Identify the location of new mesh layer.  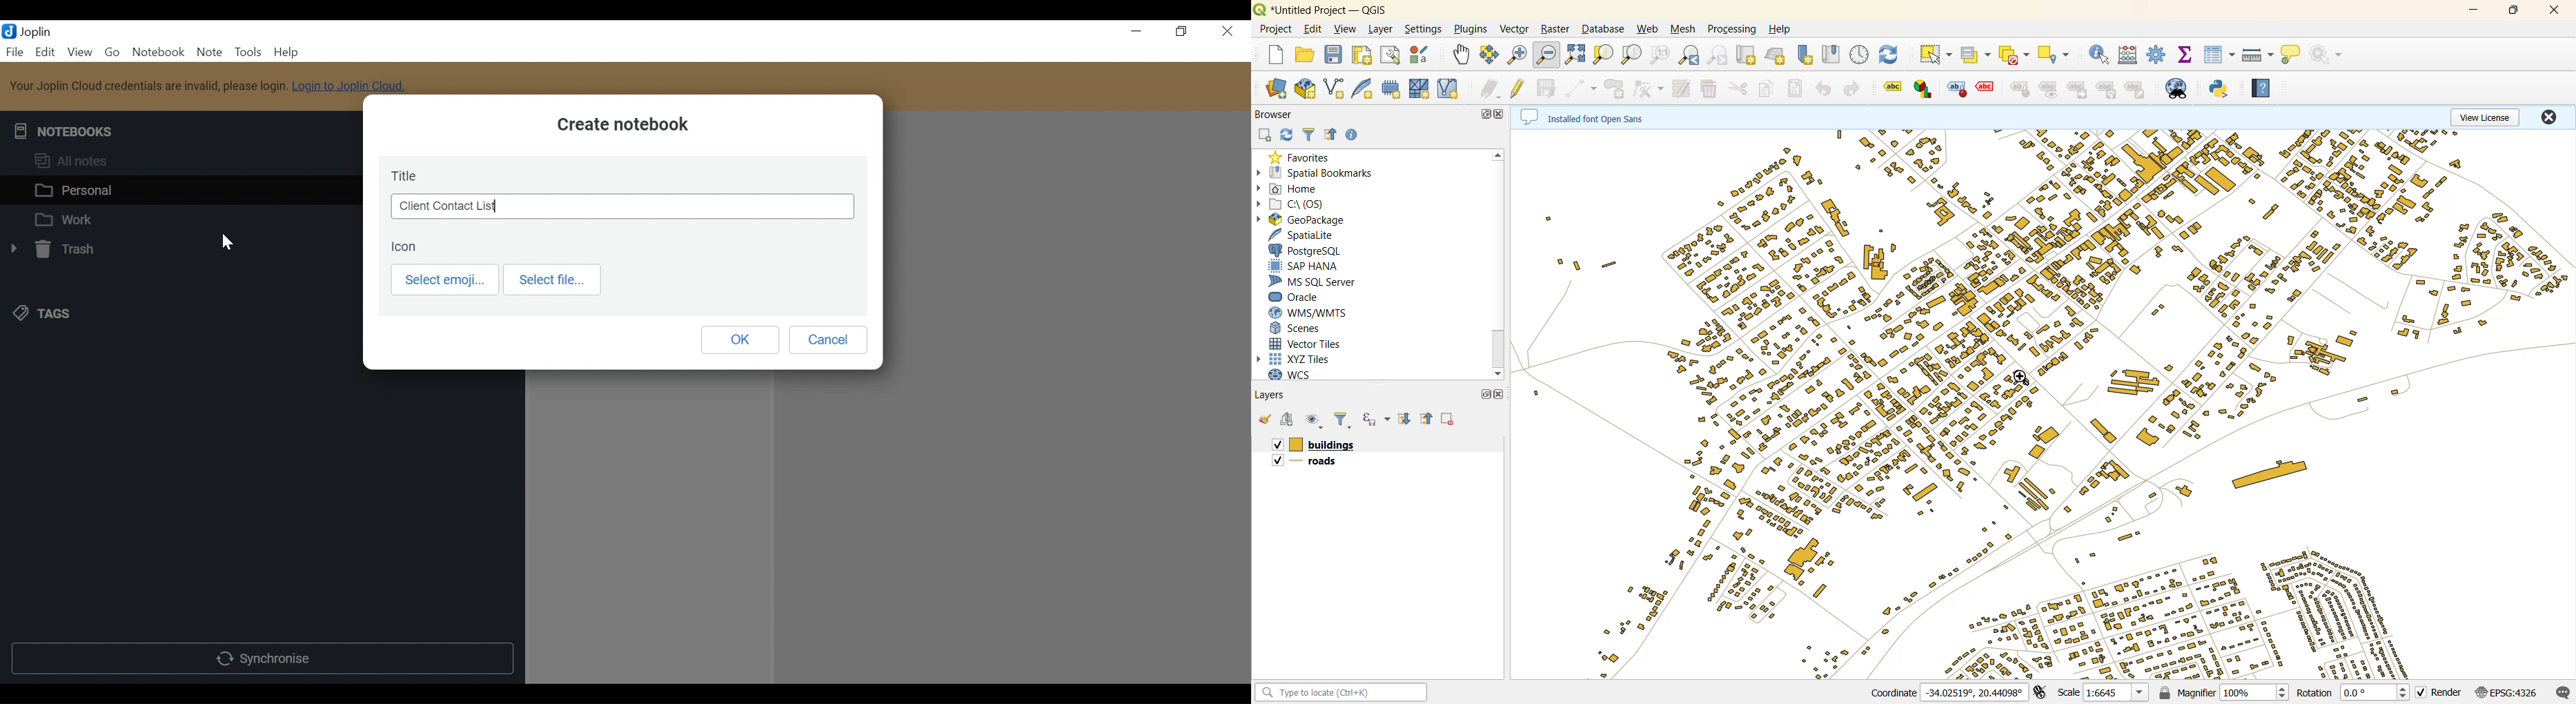
(1422, 87).